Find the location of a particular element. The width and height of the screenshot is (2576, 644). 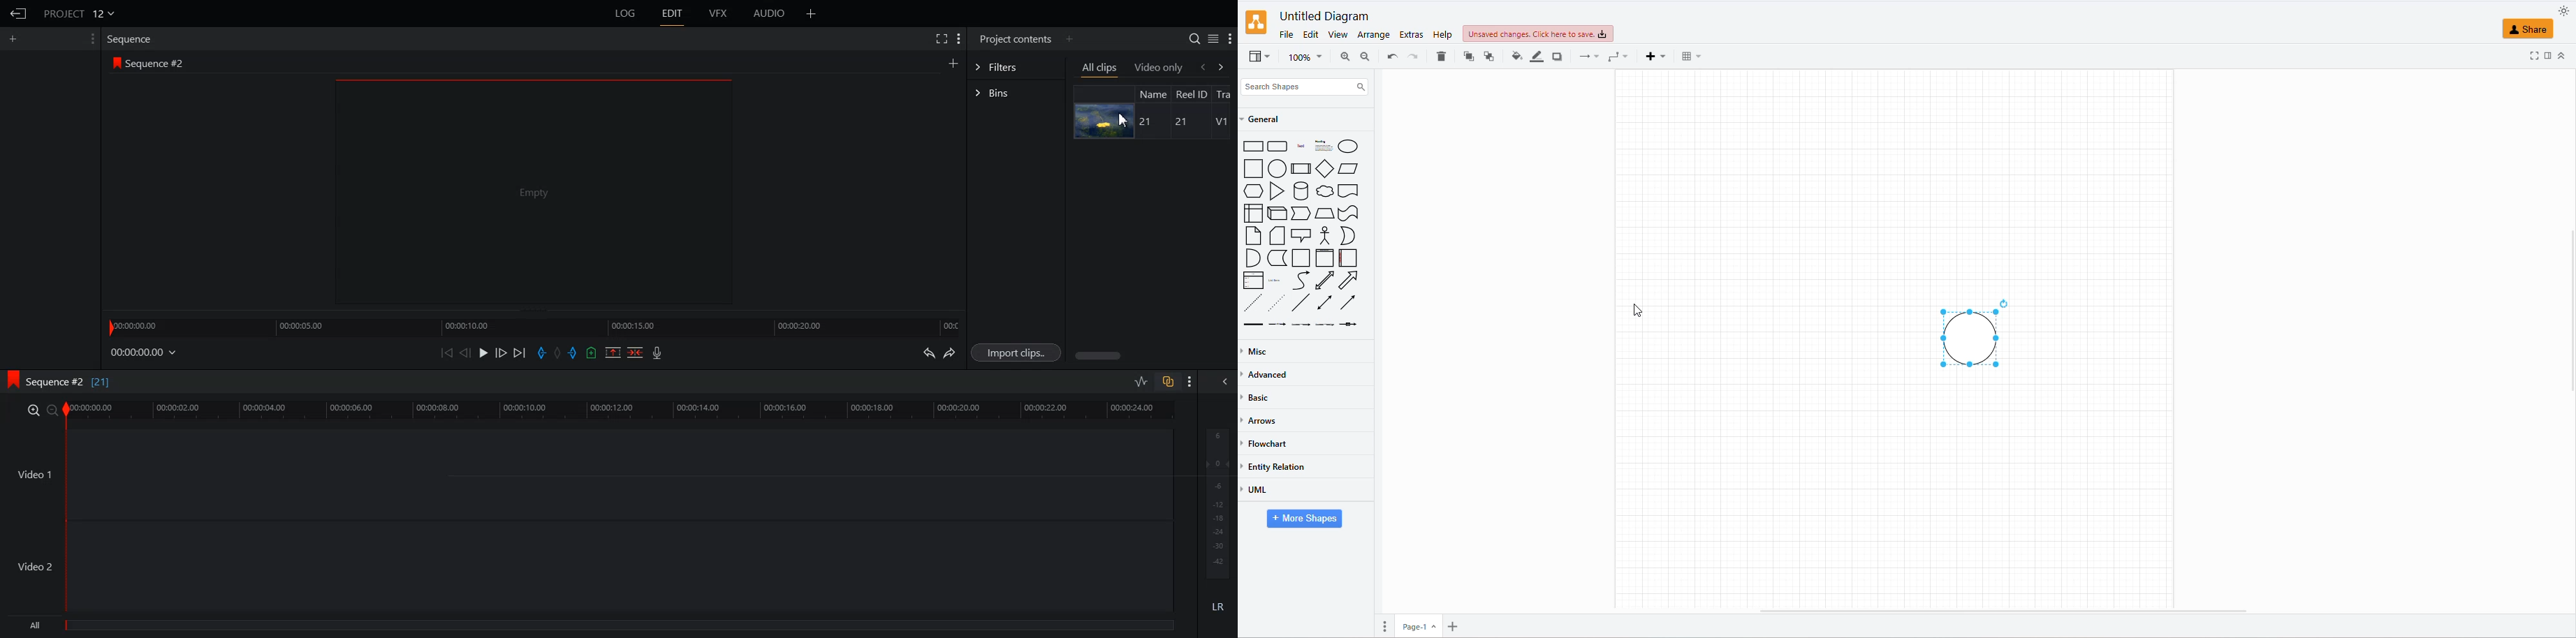

FILE NAME is located at coordinates (1326, 16).